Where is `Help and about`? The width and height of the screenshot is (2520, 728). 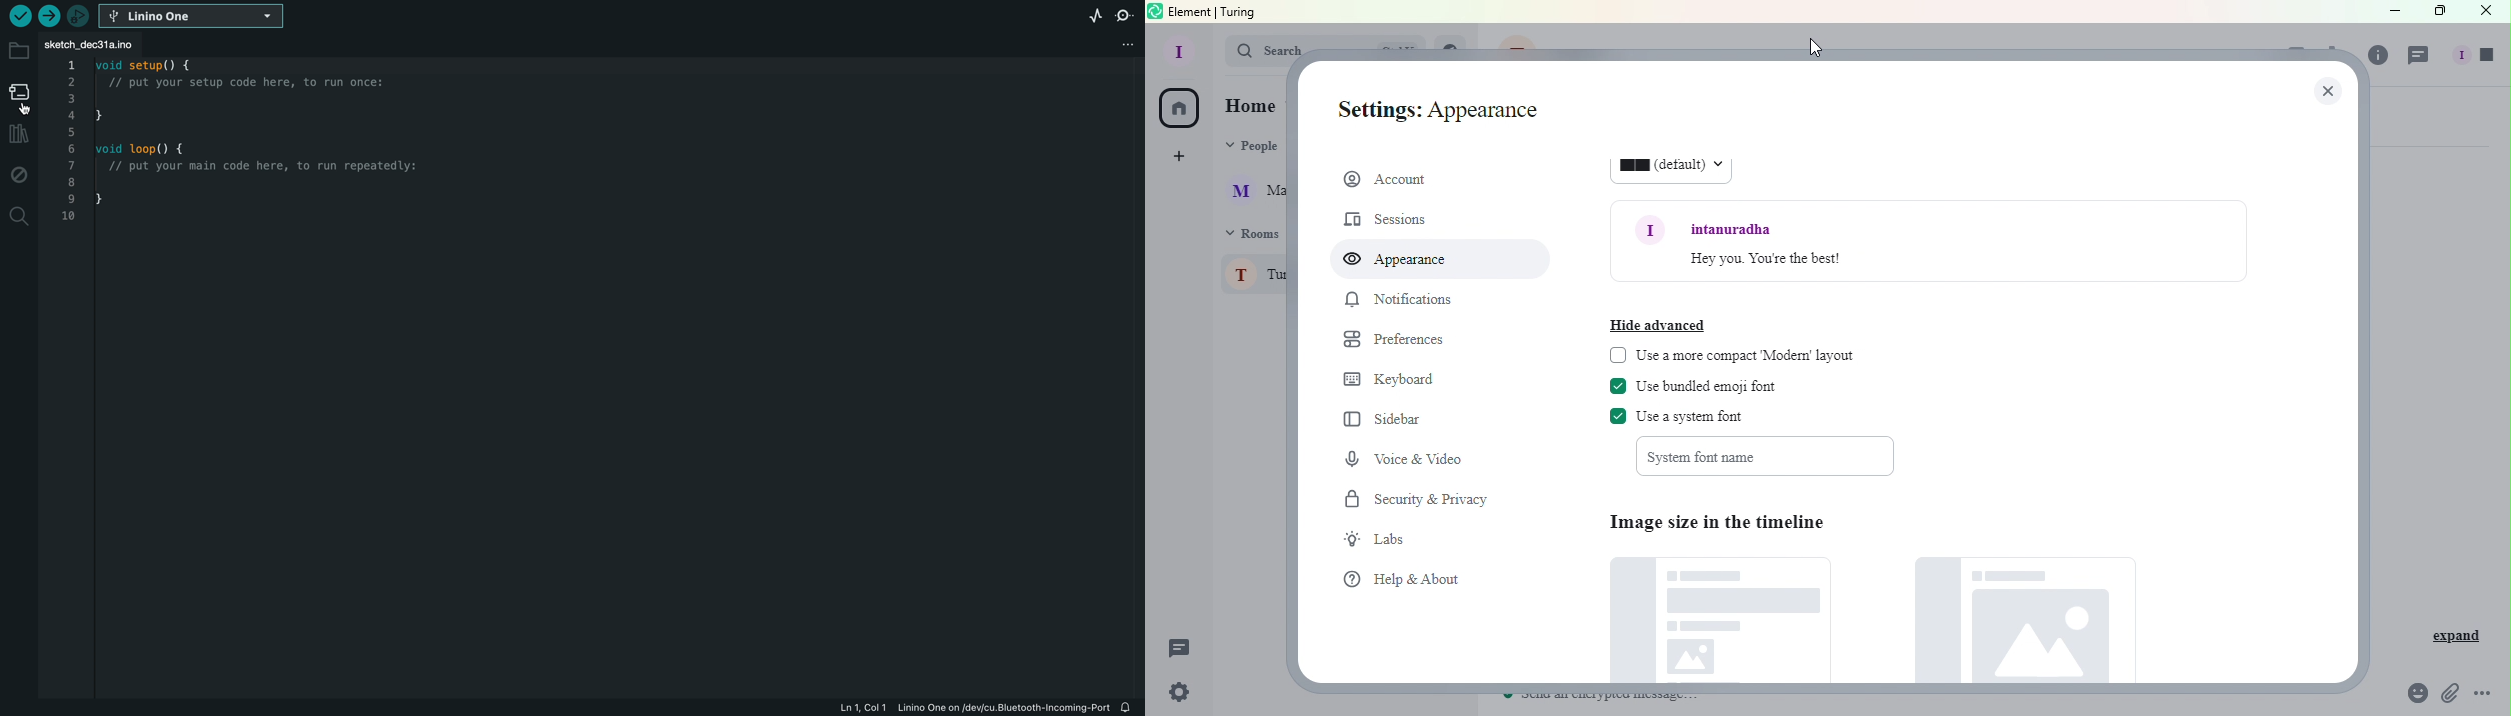
Help and about is located at coordinates (1405, 583).